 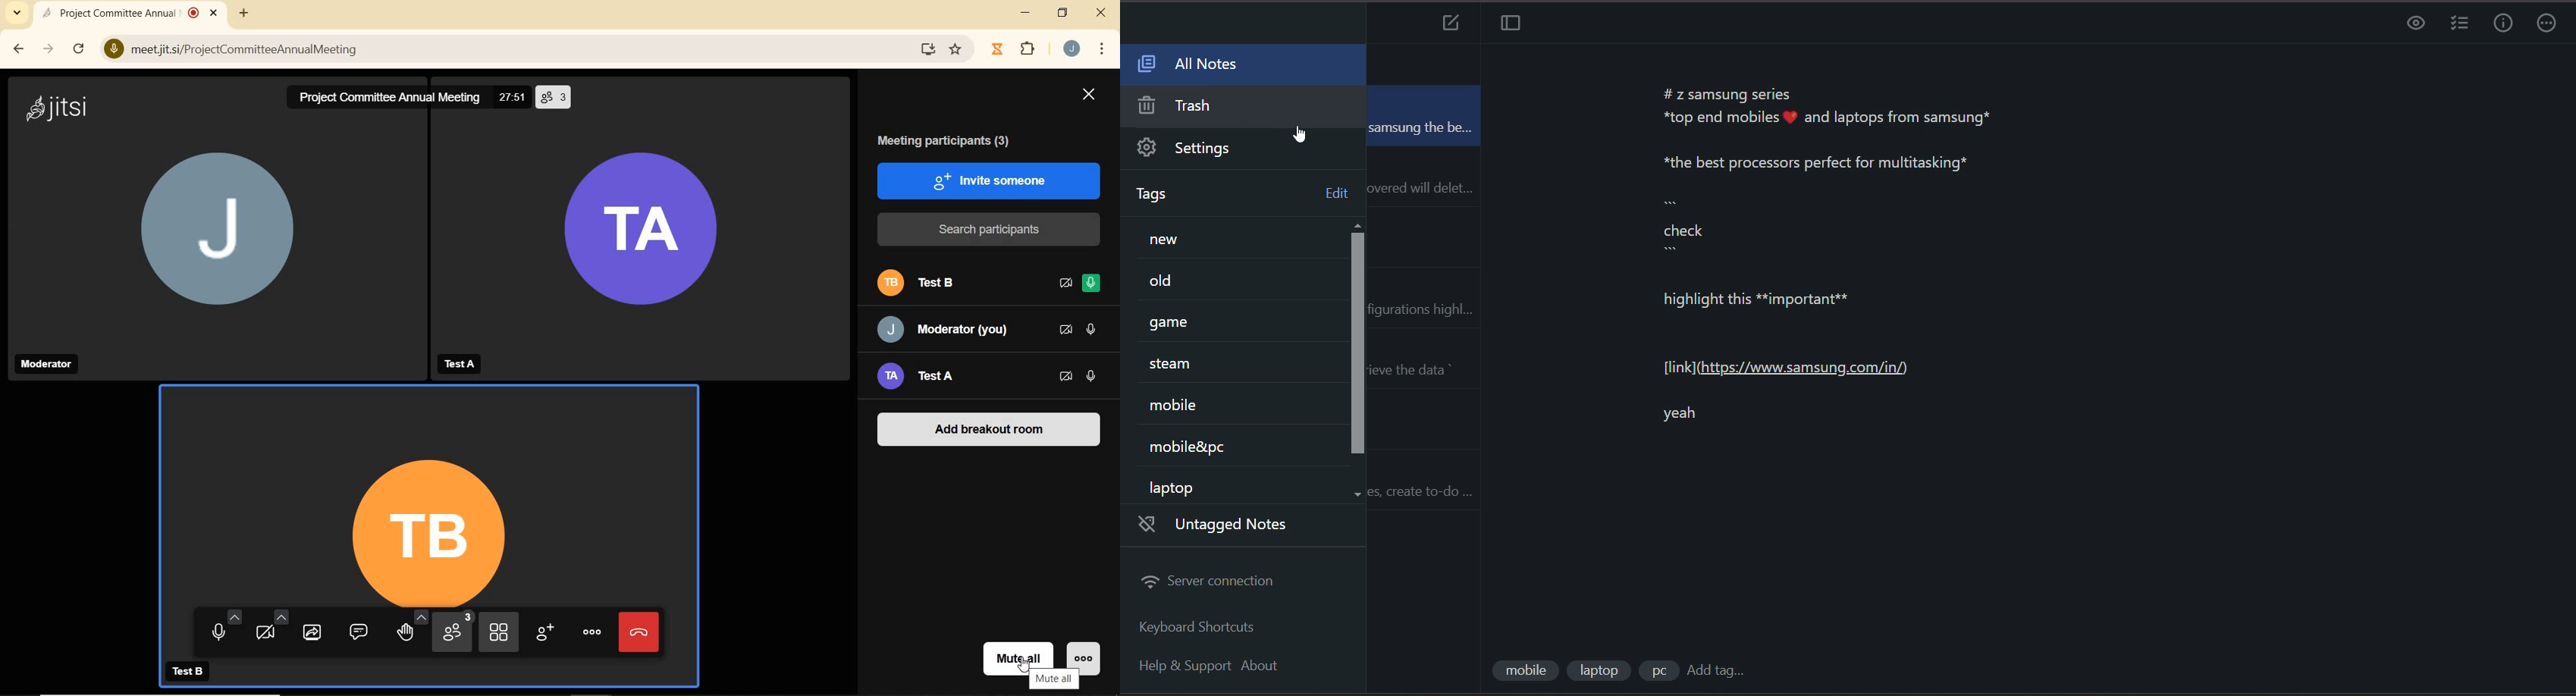 I want to click on tags, so click(x=1169, y=194).